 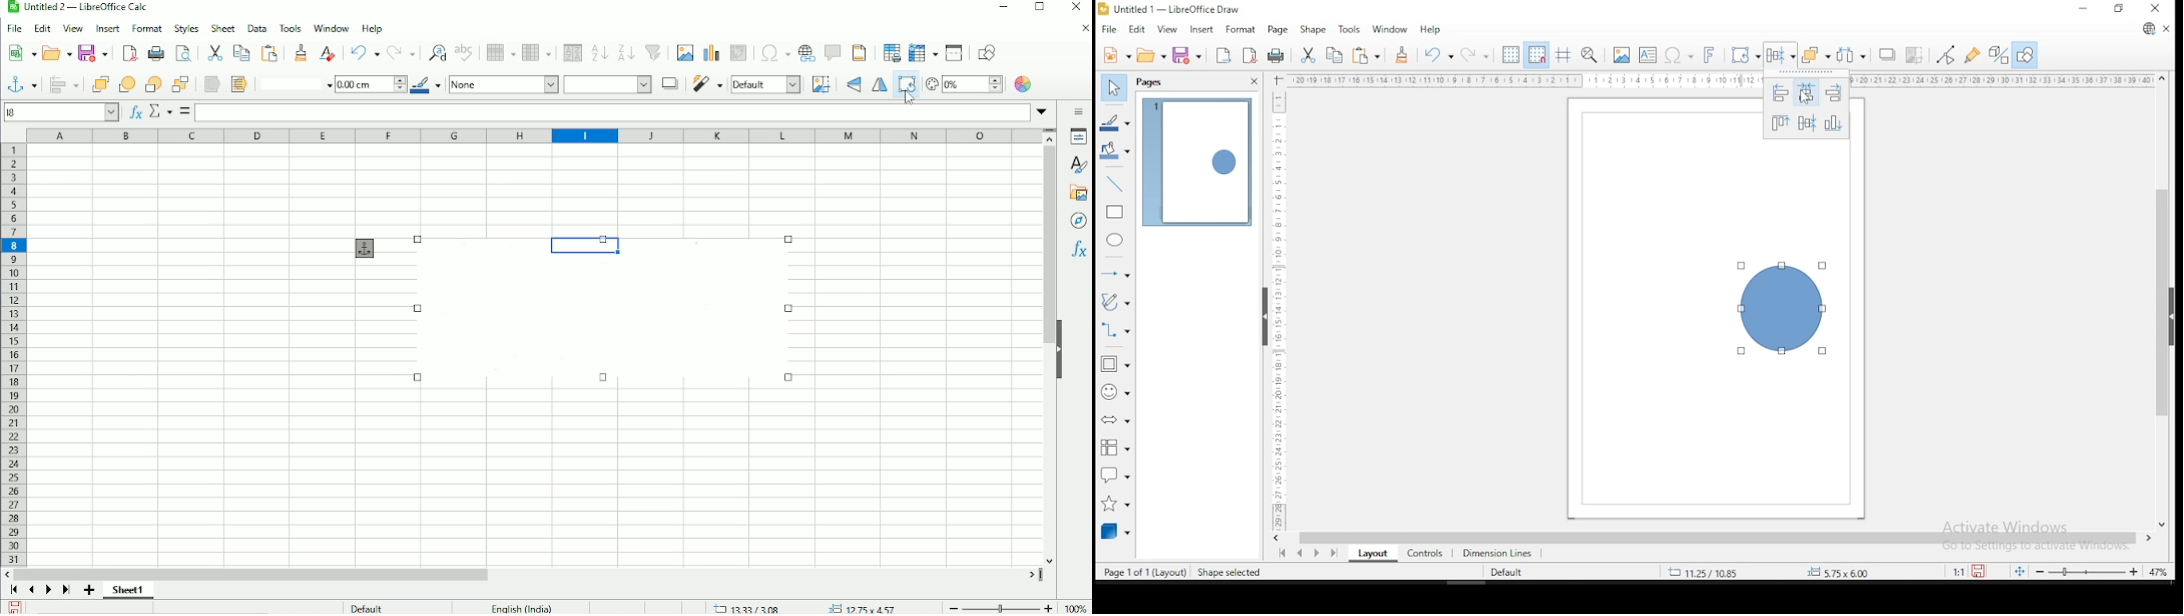 I want to click on Input line, so click(x=613, y=113).